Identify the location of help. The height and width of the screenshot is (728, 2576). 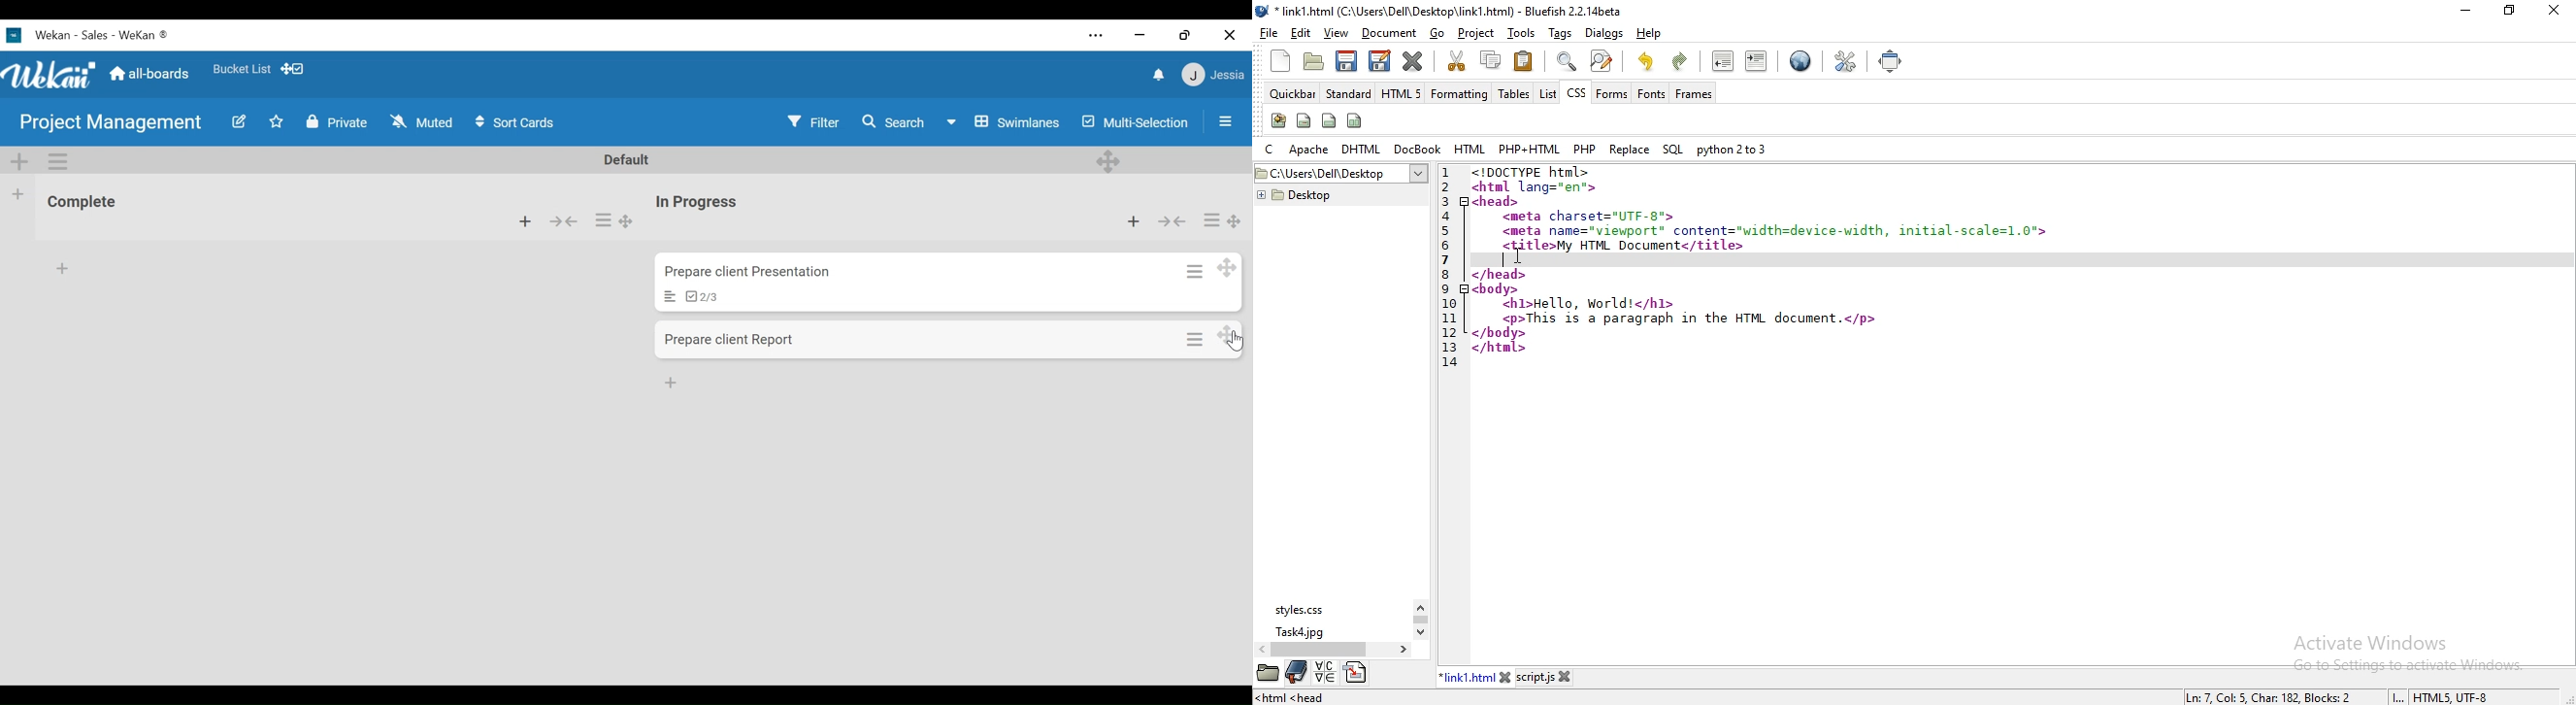
(1654, 36).